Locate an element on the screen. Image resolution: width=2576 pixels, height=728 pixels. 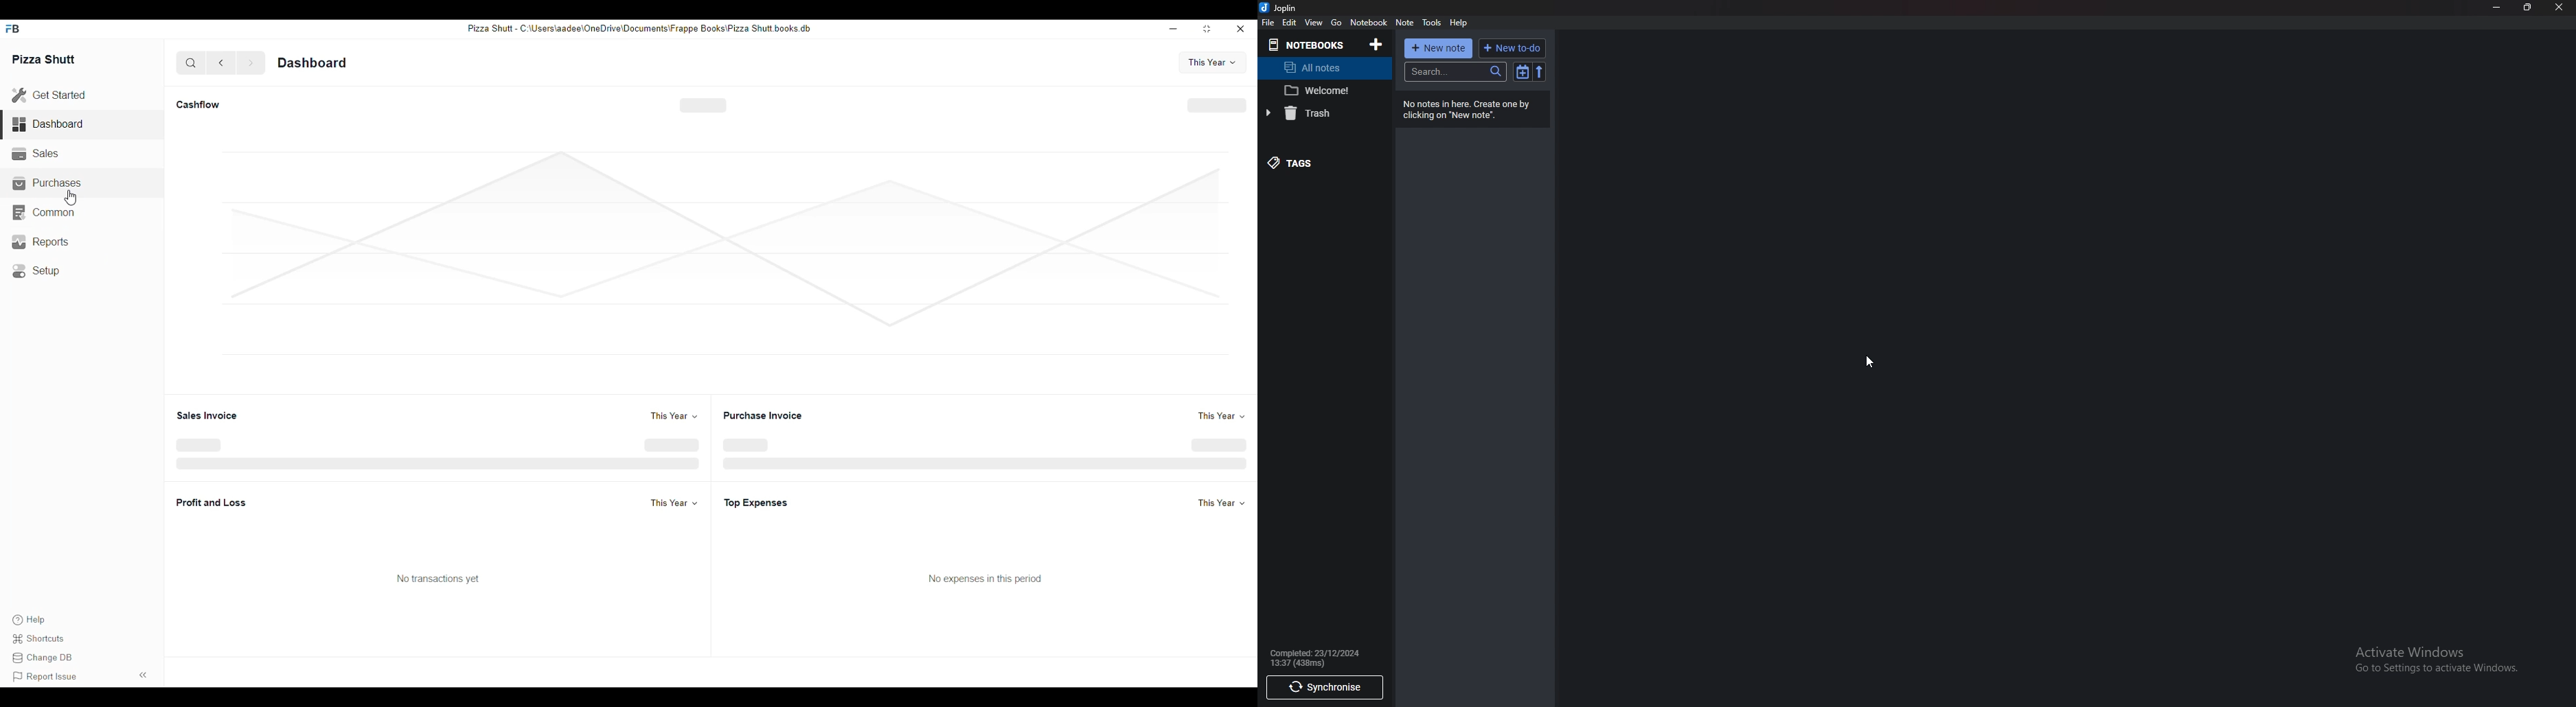
Activate Windows
Go to Settings to activate Windows. is located at coordinates (2442, 662).